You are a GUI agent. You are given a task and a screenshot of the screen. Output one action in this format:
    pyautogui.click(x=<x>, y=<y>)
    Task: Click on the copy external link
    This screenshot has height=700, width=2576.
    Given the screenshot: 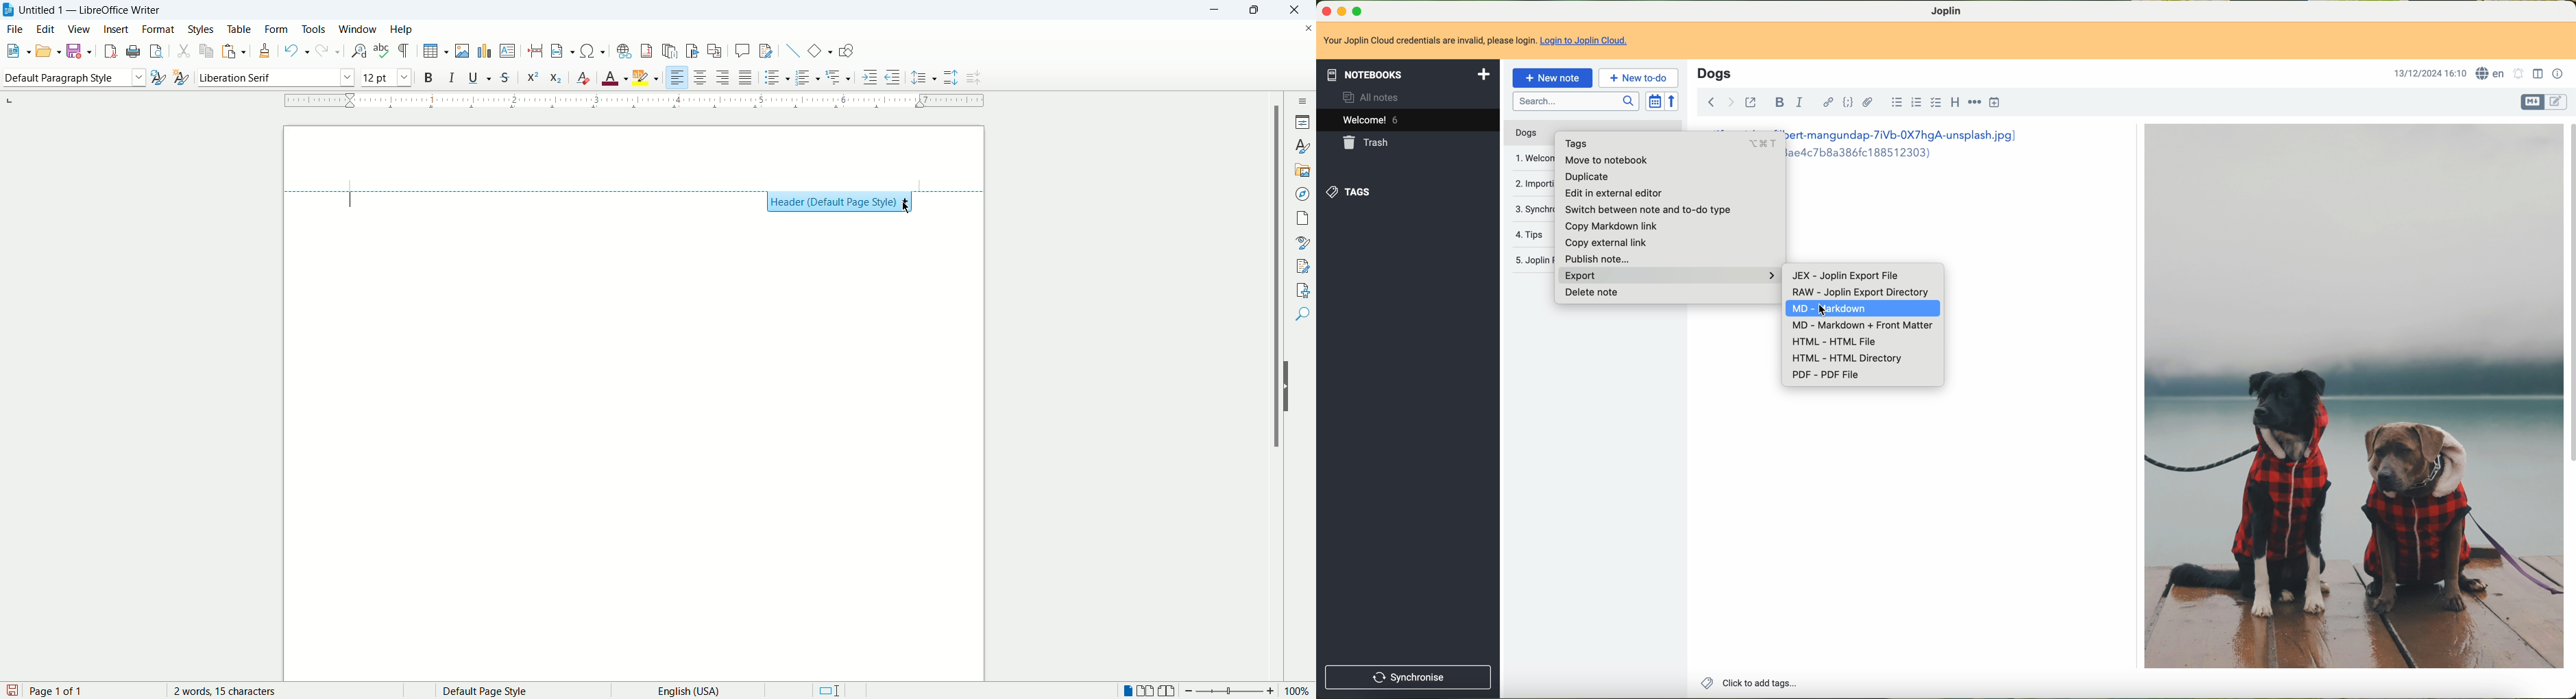 What is the action you would take?
    pyautogui.click(x=1608, y=241)
    